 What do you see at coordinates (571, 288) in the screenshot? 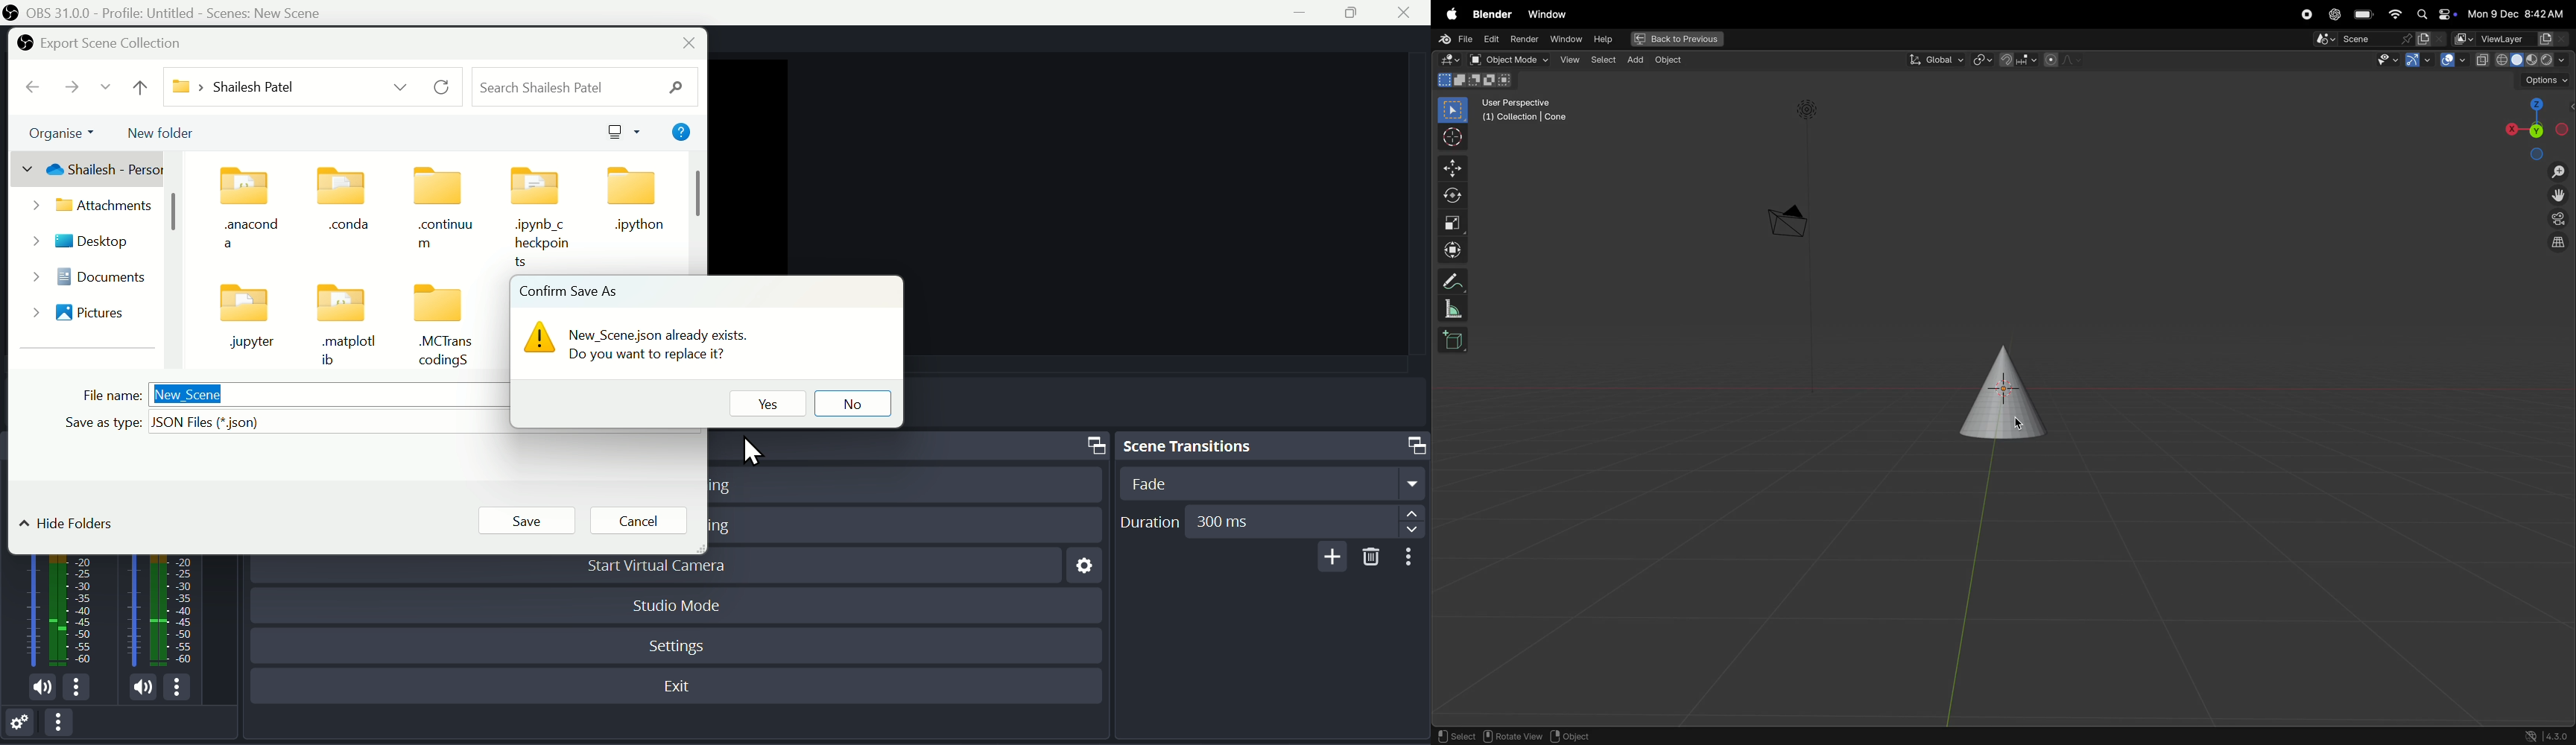
I see `Confirm save as` at bounding box center [571, 288].